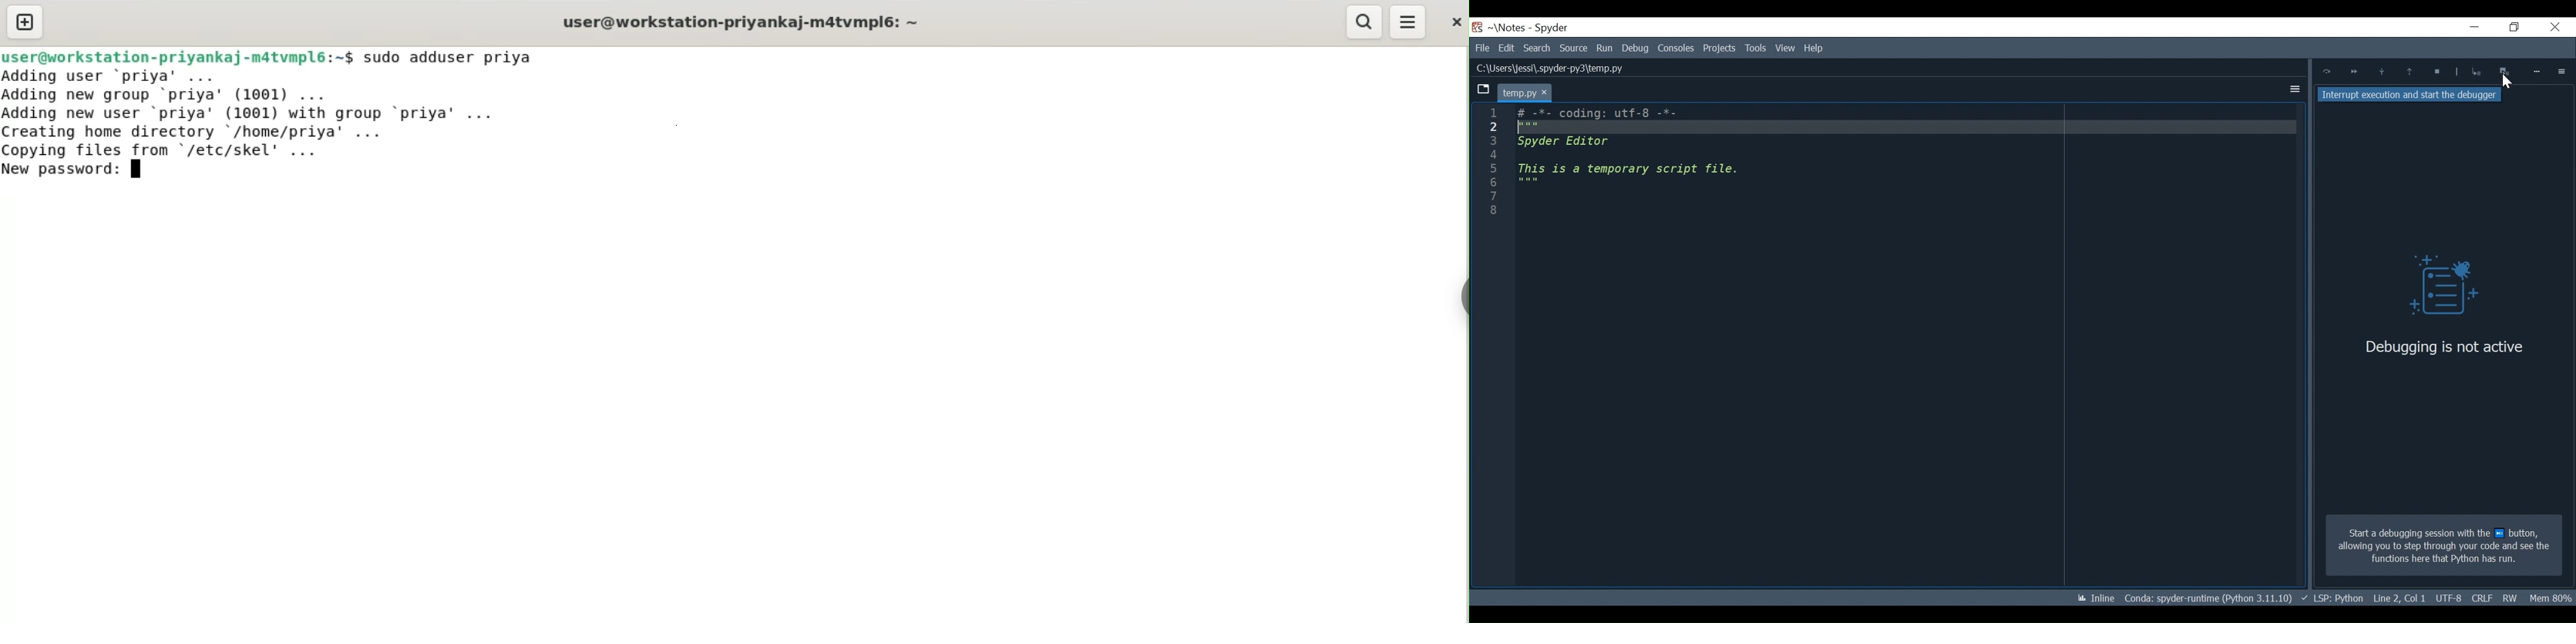  Describe the element at coordinates (2507, 81) in the screenshot. I see `Cursor` at that location.